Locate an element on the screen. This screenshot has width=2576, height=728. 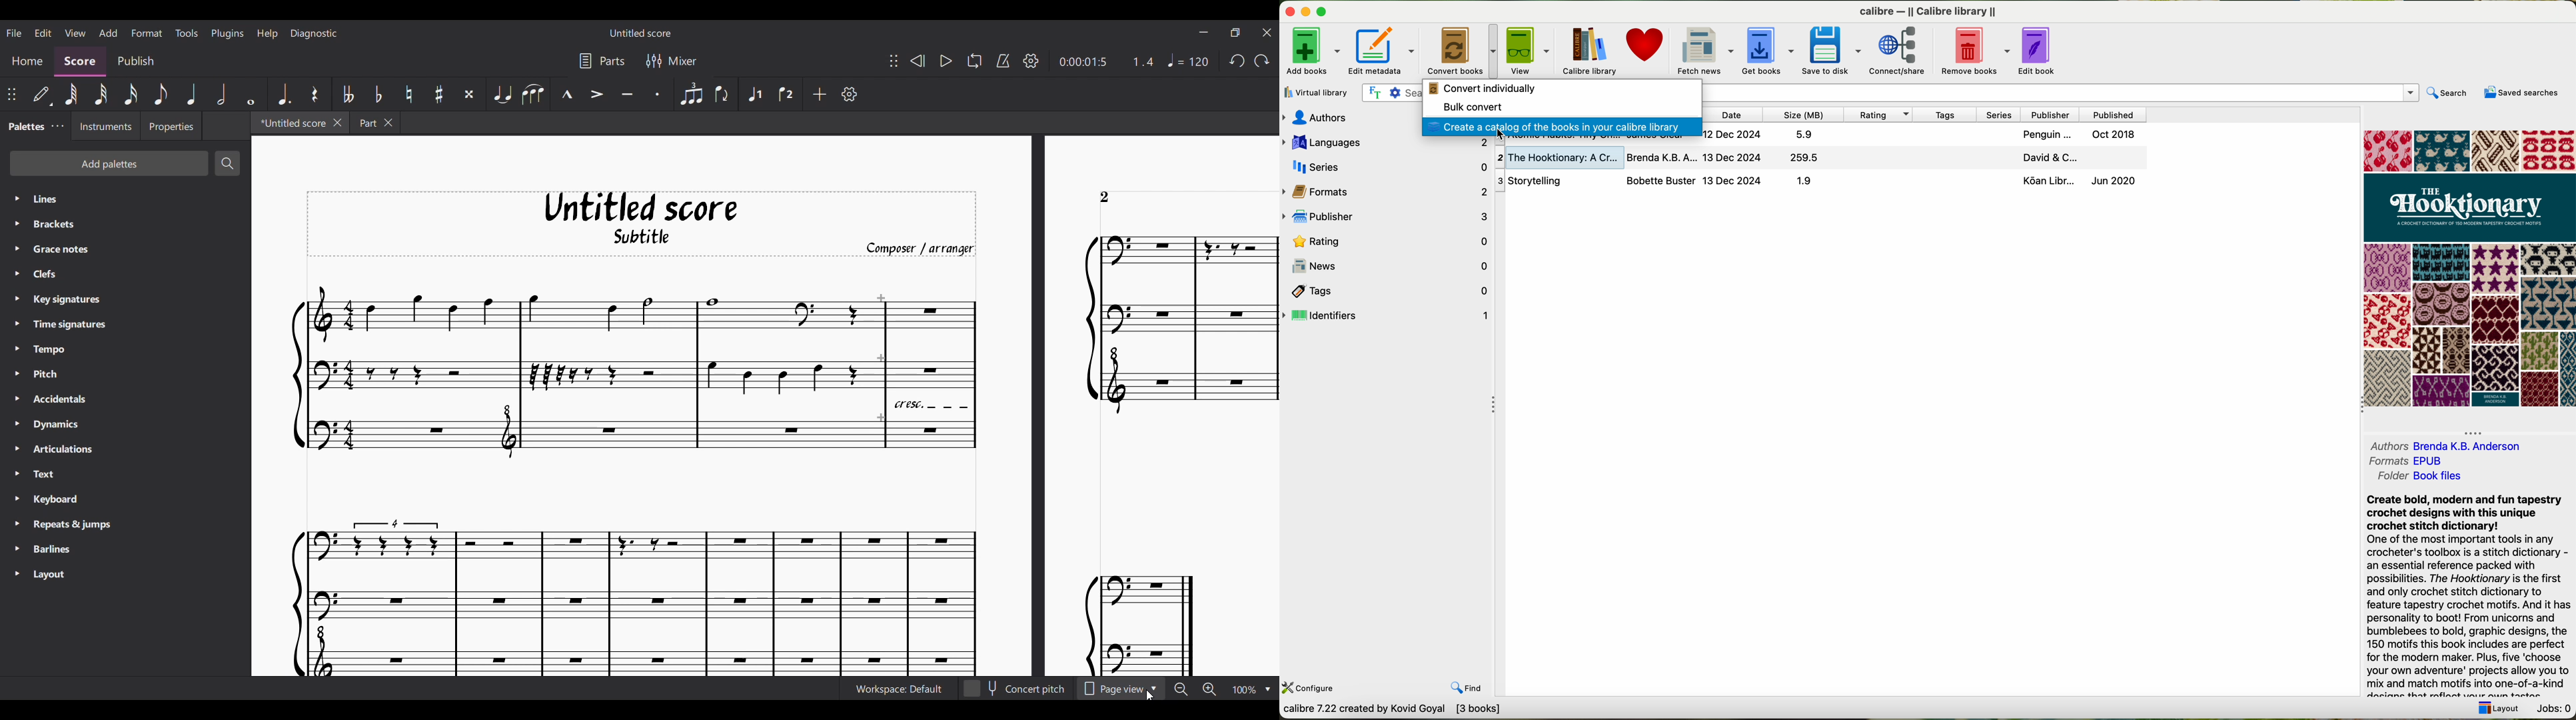
get books is located at coordinates (1767, 50).